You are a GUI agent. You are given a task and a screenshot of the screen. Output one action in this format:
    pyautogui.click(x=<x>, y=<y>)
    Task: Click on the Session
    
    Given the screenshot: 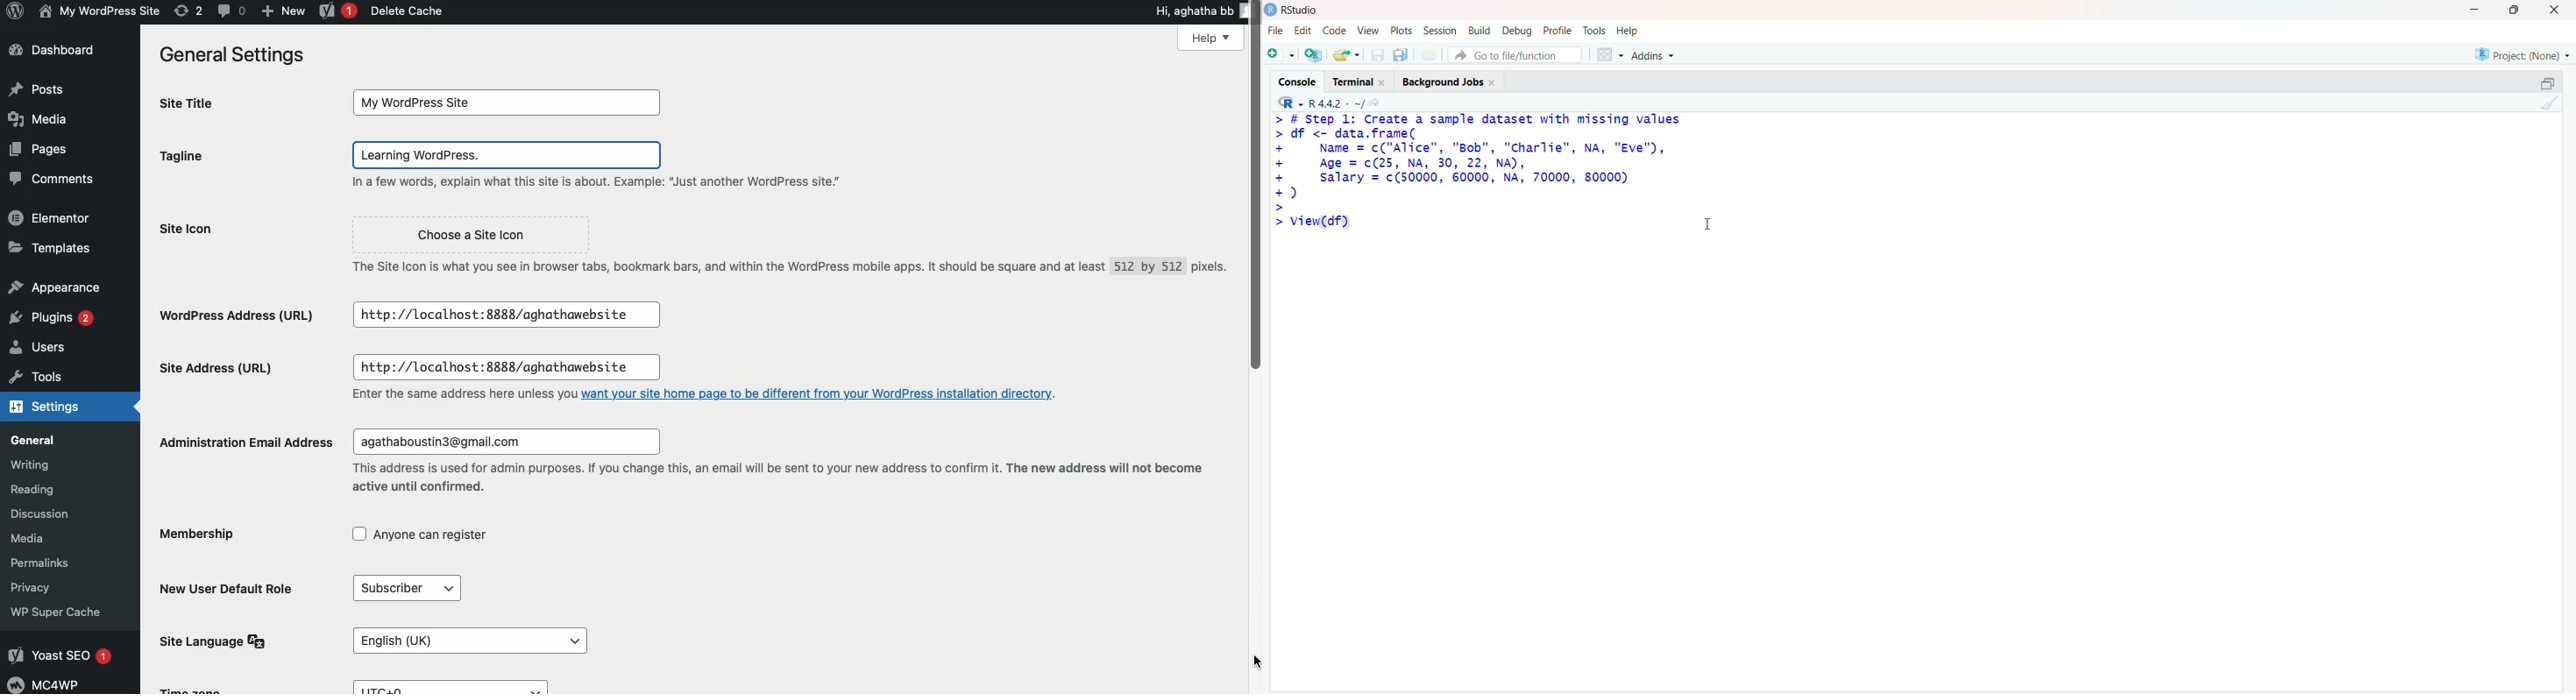 What is the action you would take?
    pyautogui.click(x=1440, y=31)
    